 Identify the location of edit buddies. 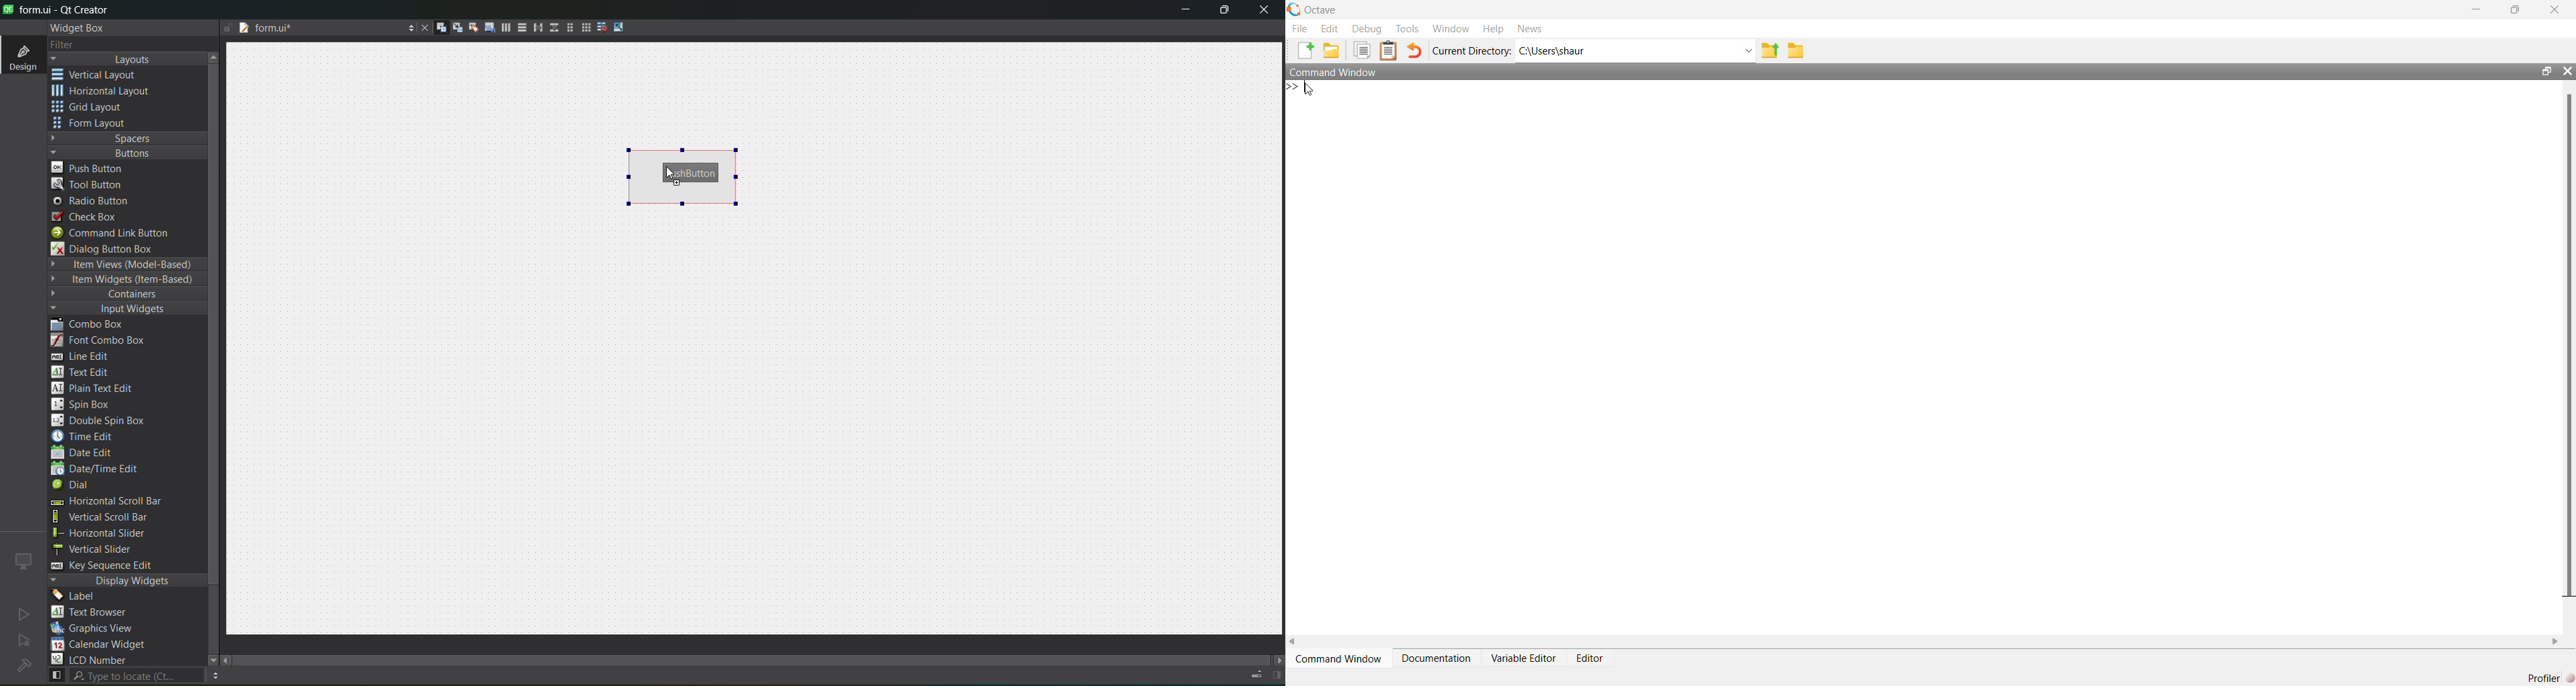
(469, 27).